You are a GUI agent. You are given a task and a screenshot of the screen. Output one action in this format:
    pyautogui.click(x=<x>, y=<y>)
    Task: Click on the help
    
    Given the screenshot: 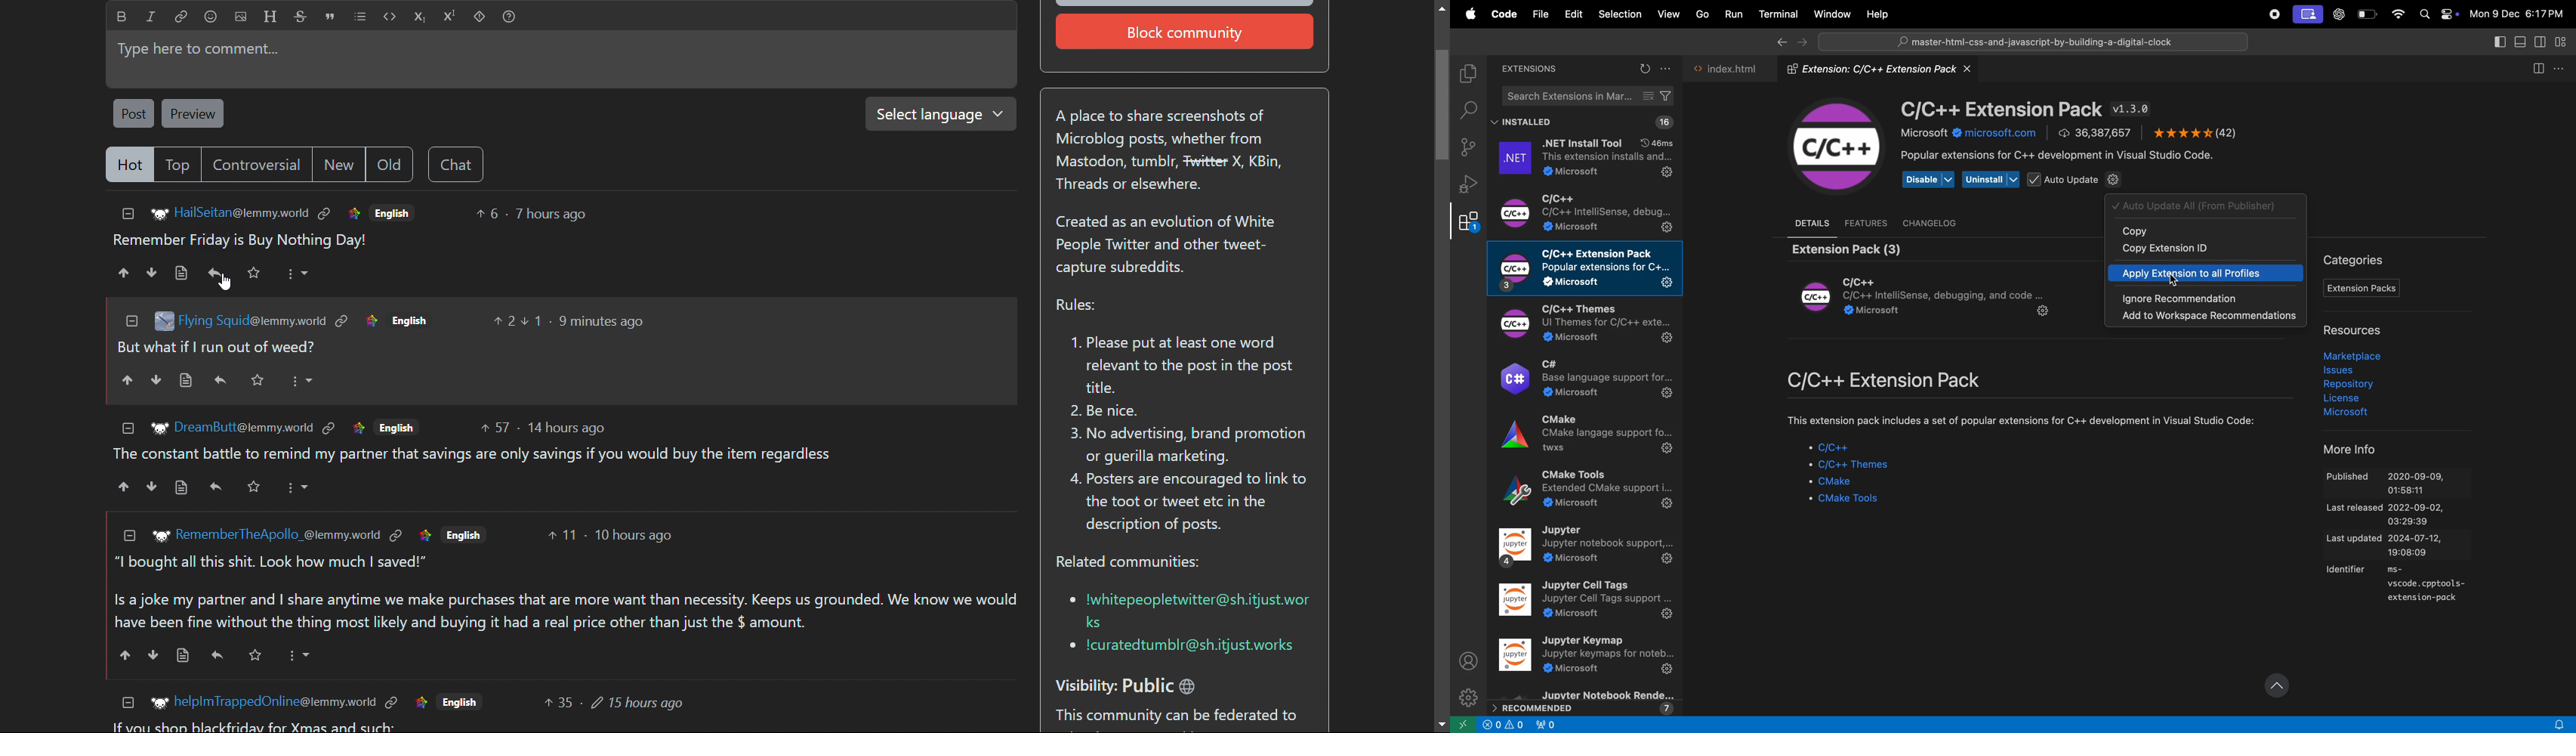 What is the action you would take?
    pyautogui.click(x=508, y=17)
    